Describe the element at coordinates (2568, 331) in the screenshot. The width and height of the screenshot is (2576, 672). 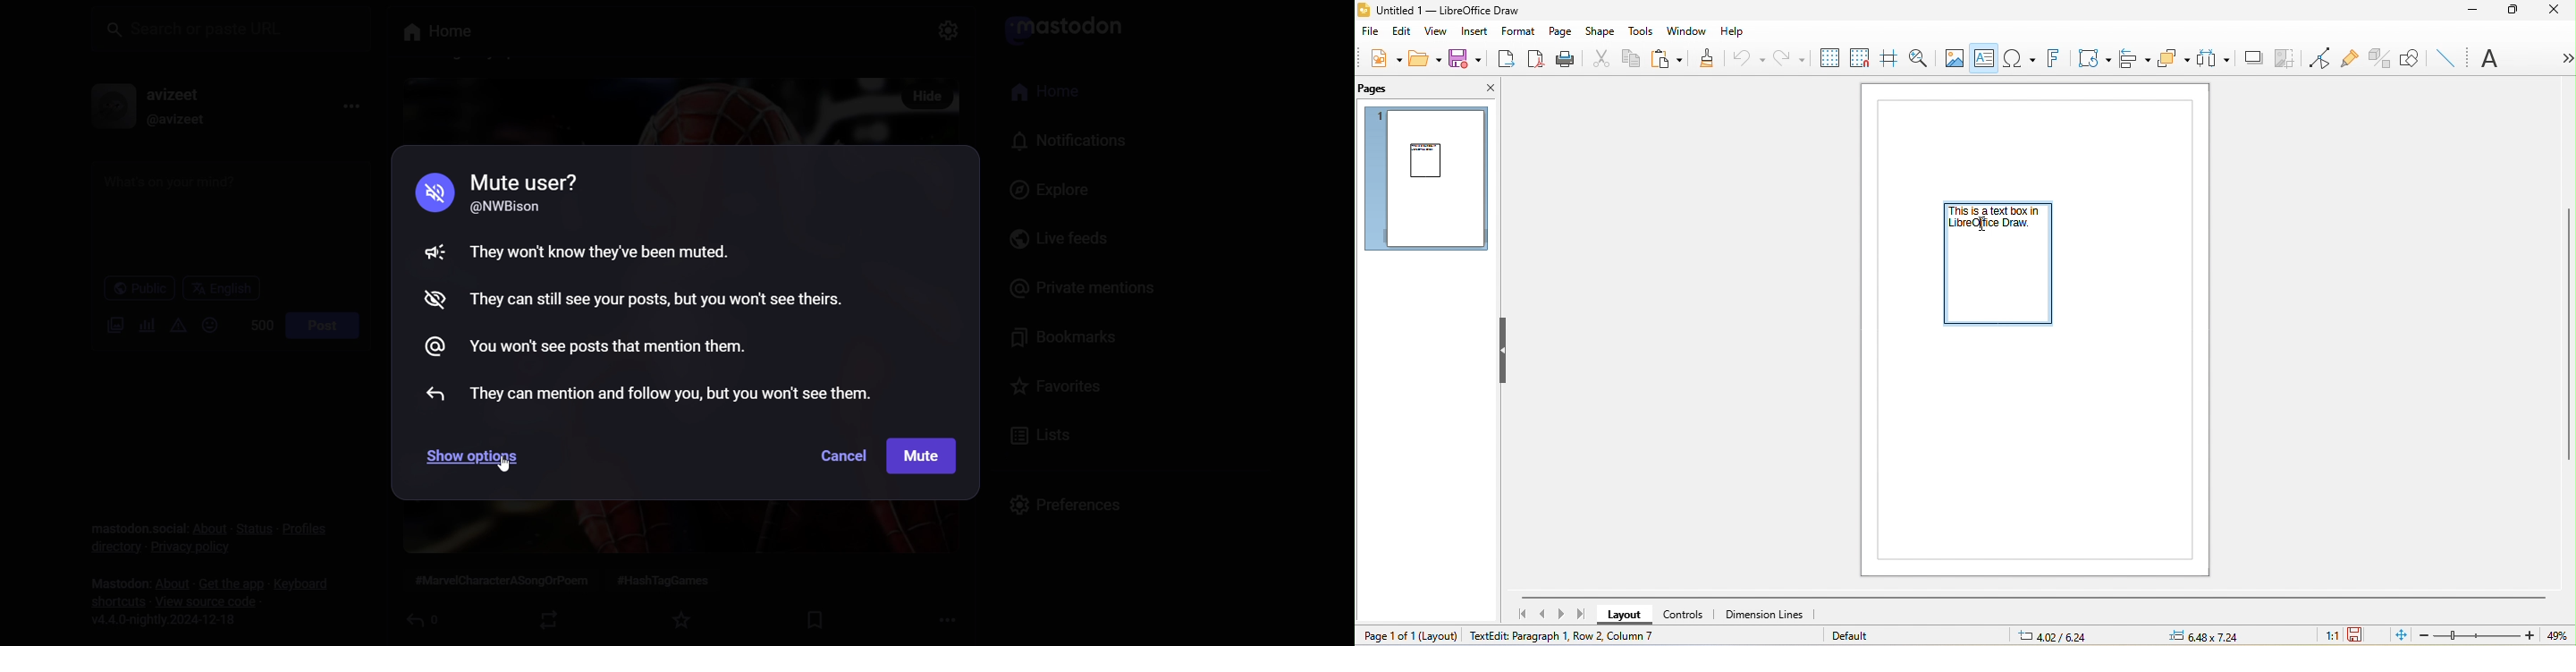
I see `vertical scroll bar` at that location.